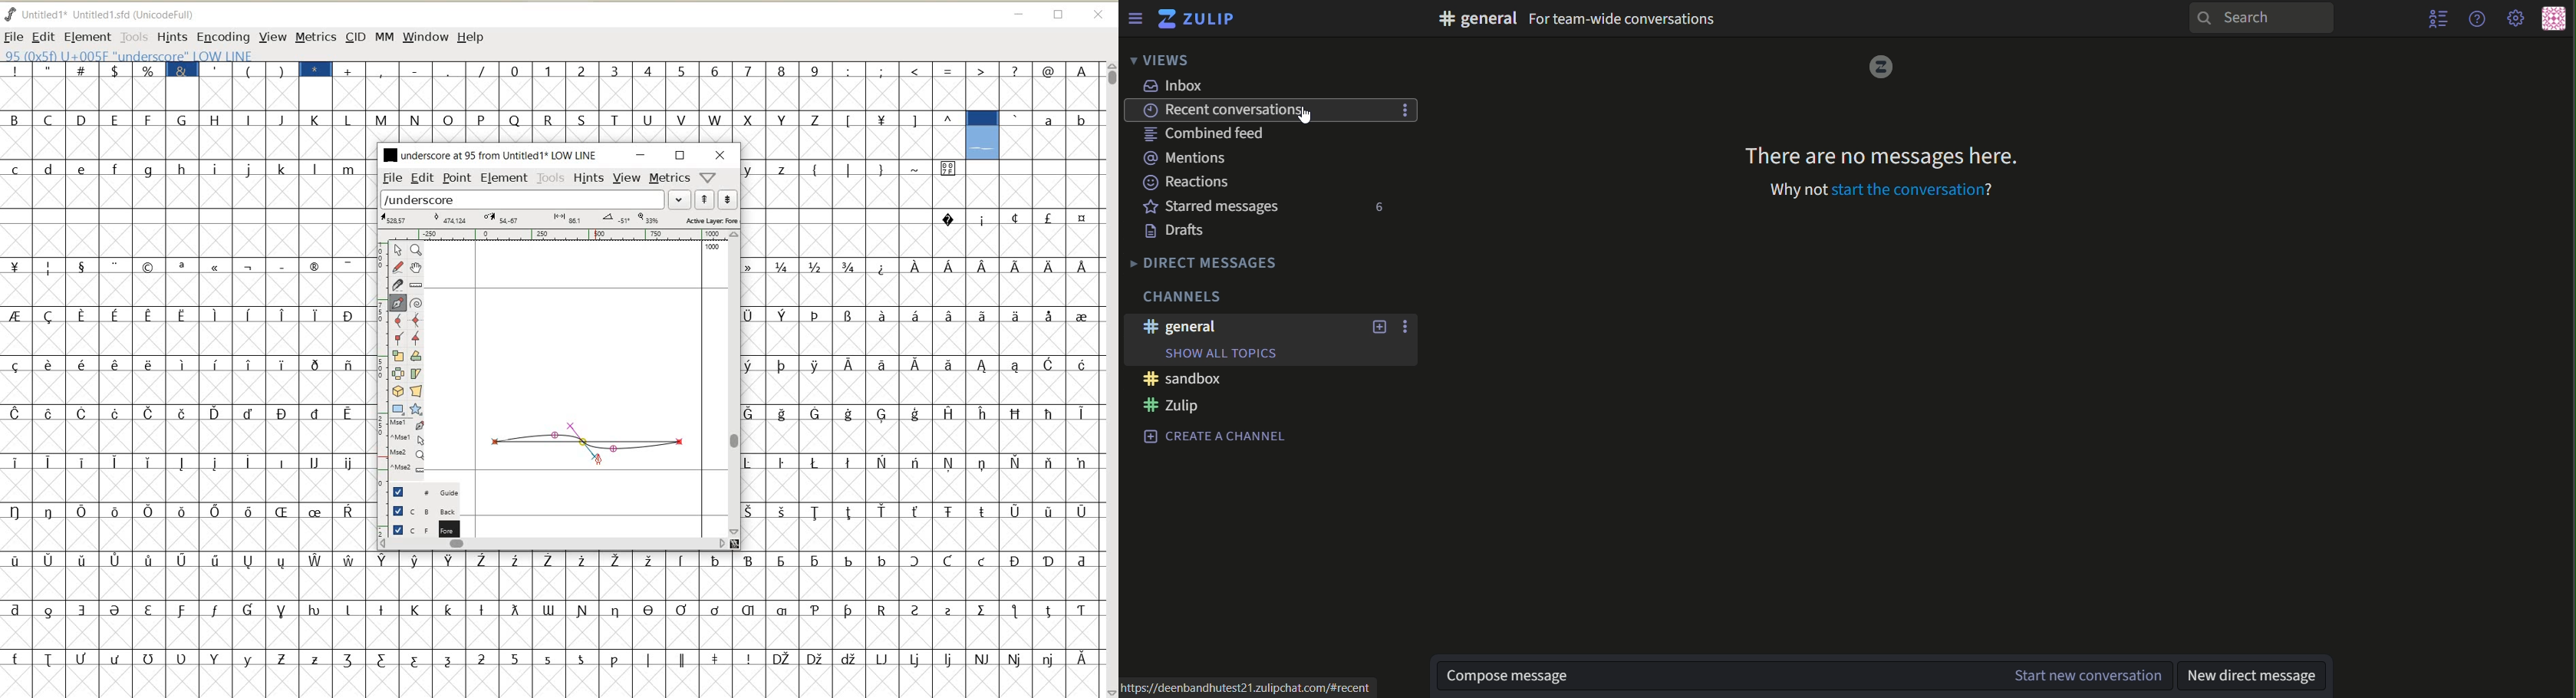 The width and height of the screenshot is (2576, 700). What do you see at coordinates (184, 371) in the screenshot?
I see `GLYPHY CHARACTERS` at bounding box center [184, 371].